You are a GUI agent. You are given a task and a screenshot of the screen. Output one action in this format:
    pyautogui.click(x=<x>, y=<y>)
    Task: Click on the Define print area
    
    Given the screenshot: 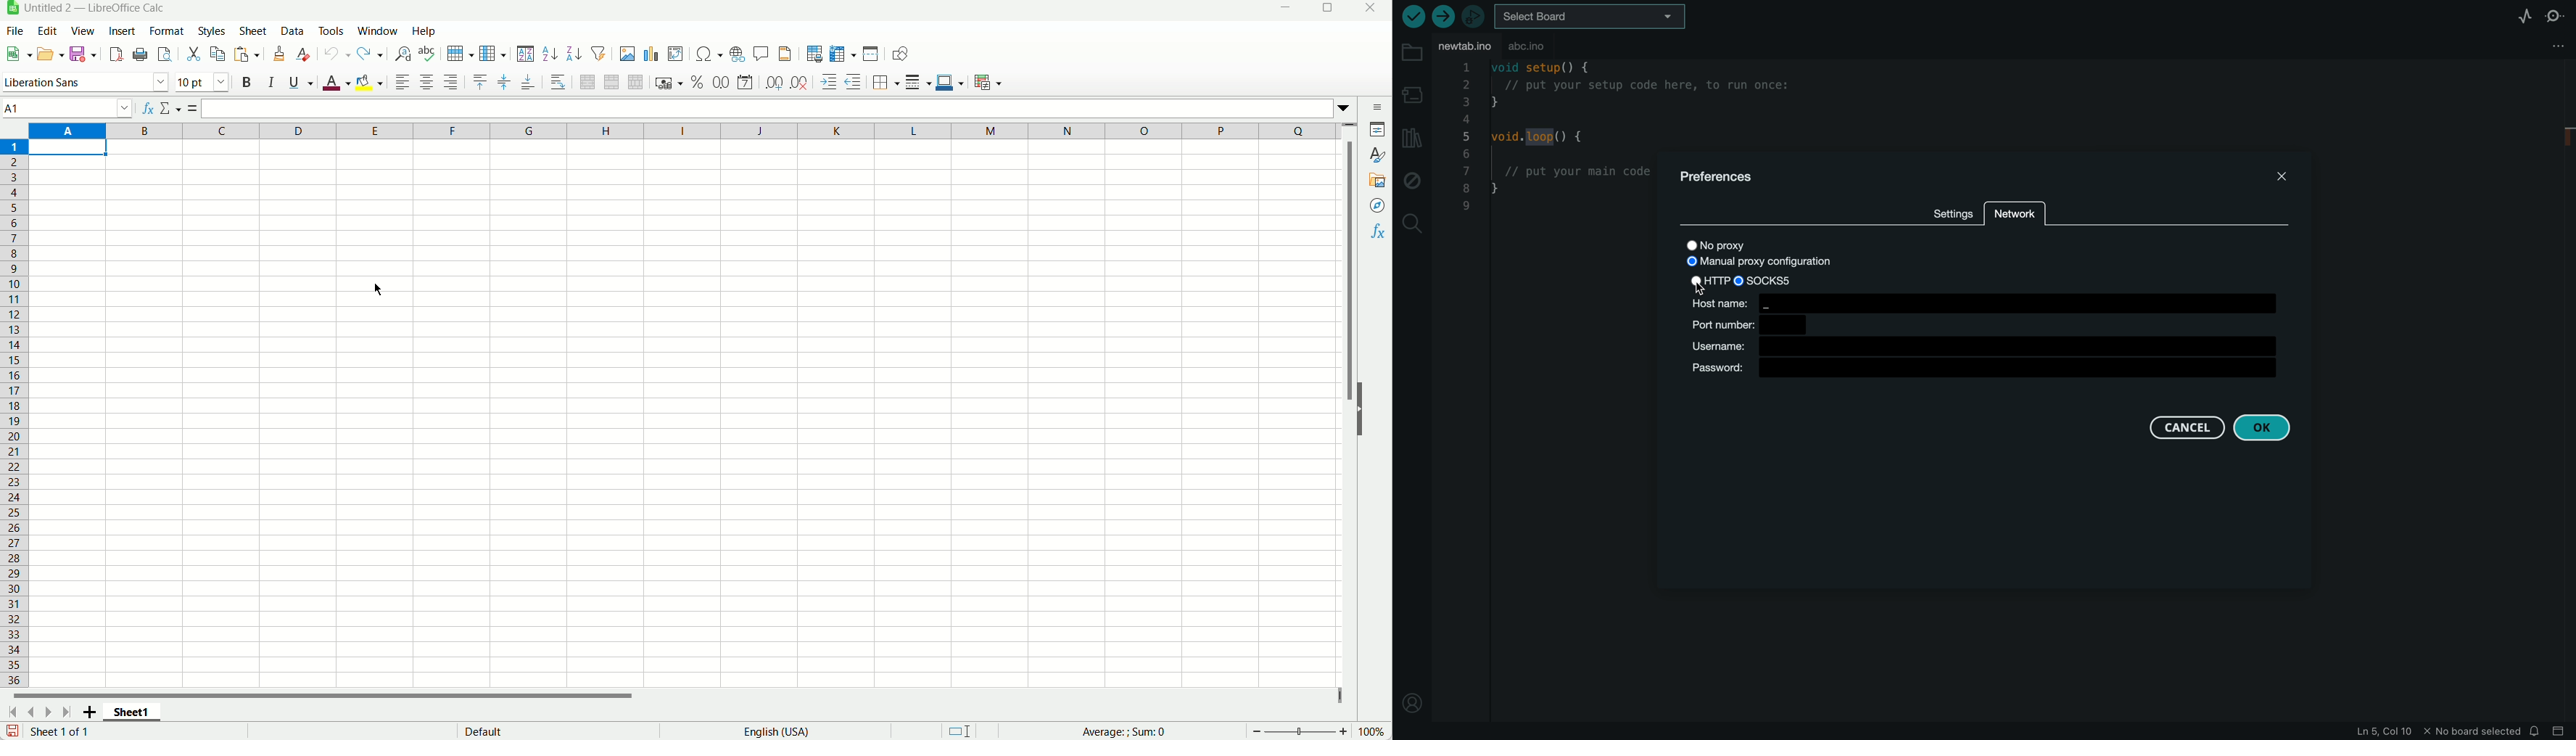 What is the action you would take?
    pyautogui.click(x=814, y=53)
    